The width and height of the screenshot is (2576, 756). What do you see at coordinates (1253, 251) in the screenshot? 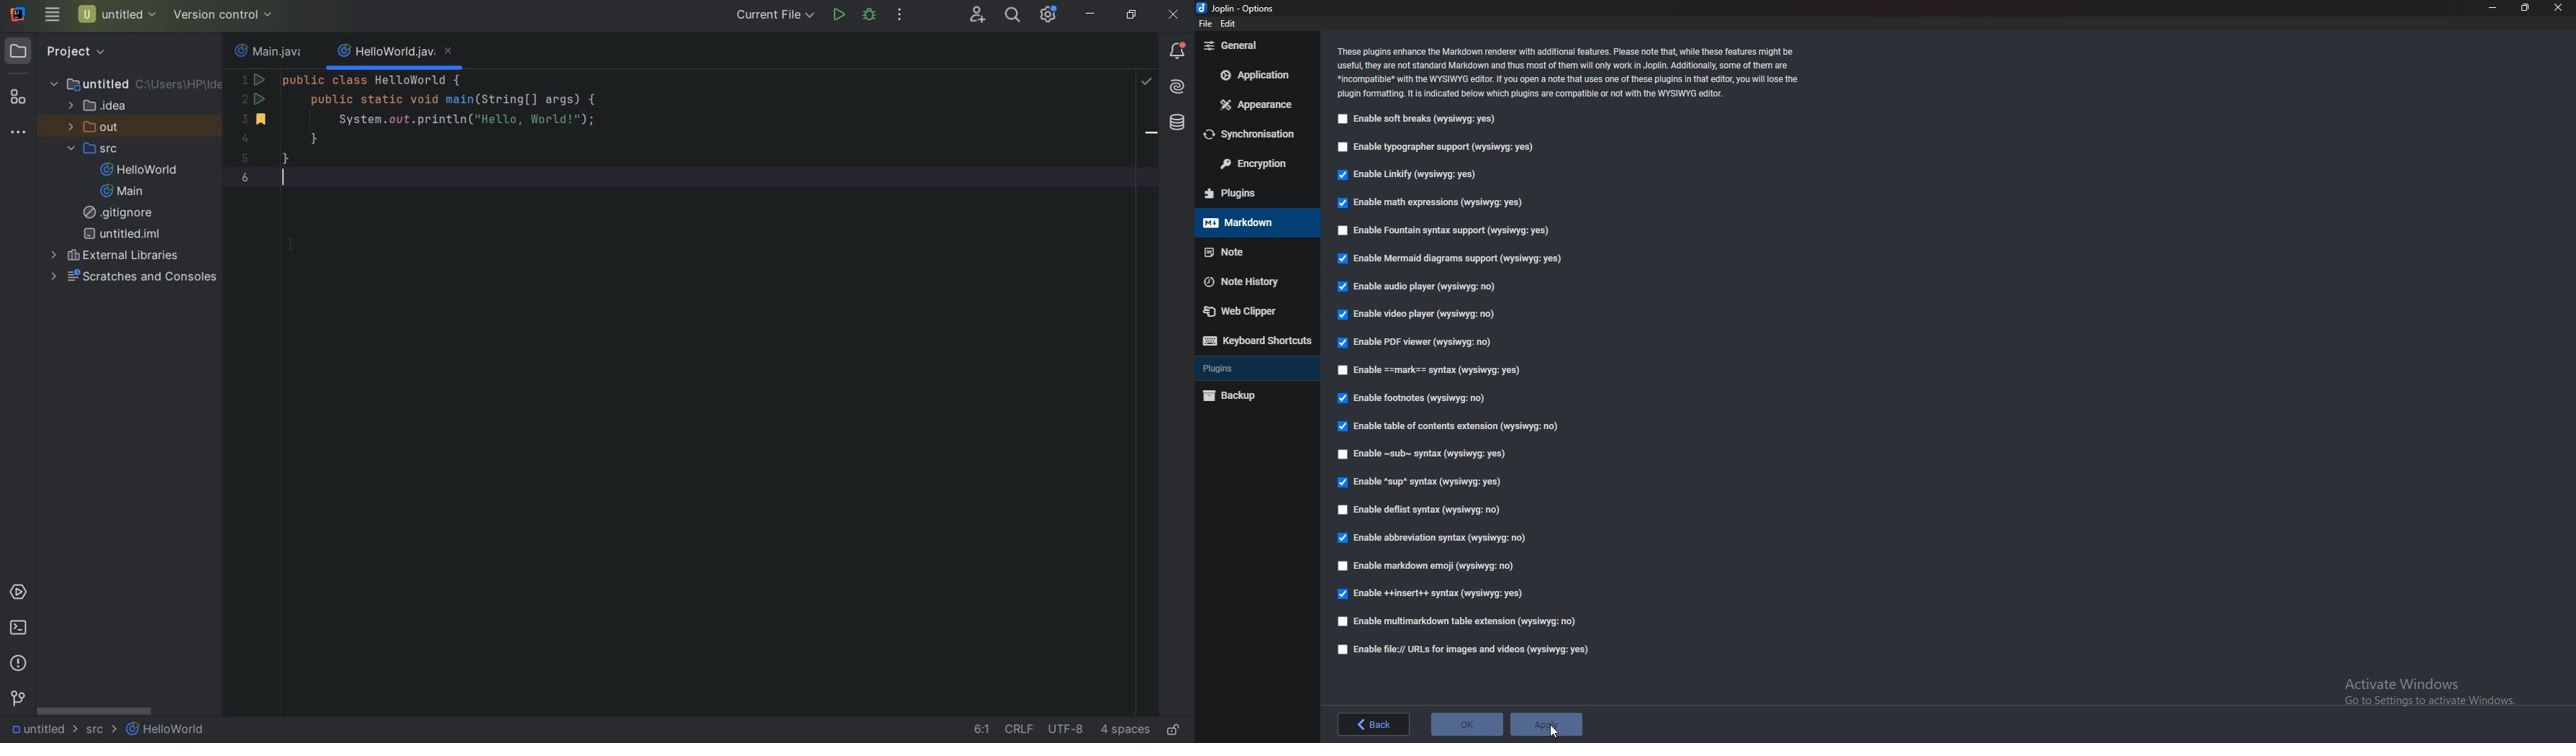
I see `note` at bounding box center [1253, 251].